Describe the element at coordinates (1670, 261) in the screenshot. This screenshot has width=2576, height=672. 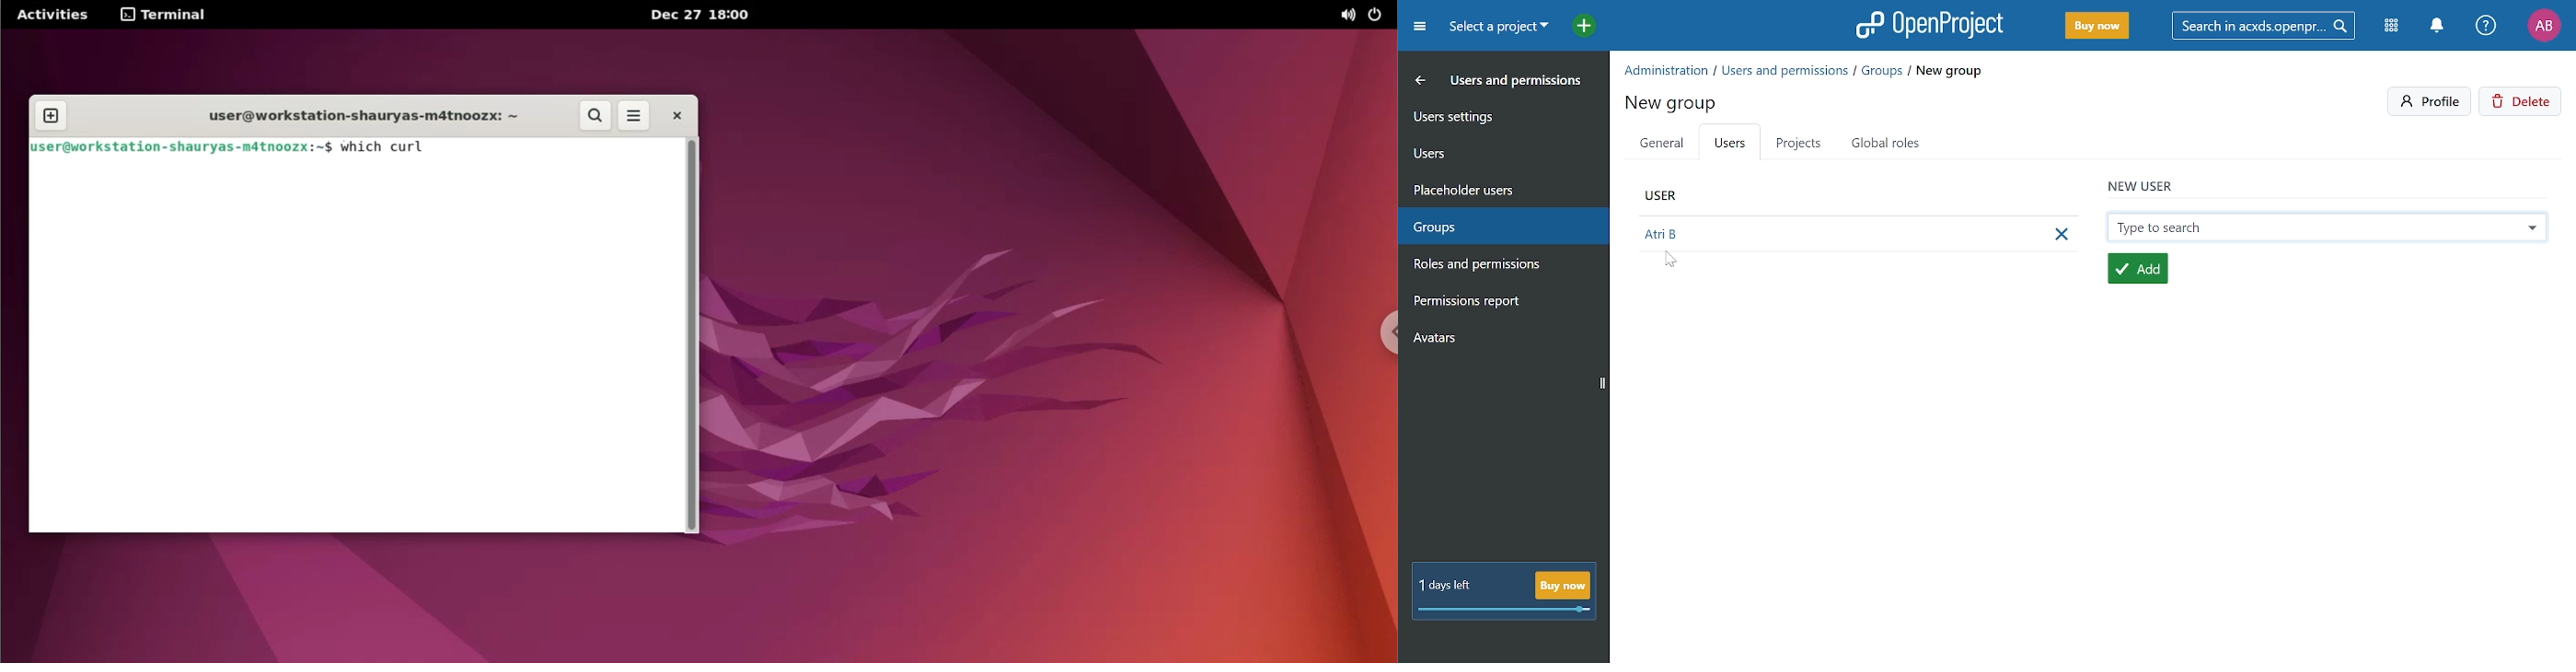
I see `cursor` at that location.